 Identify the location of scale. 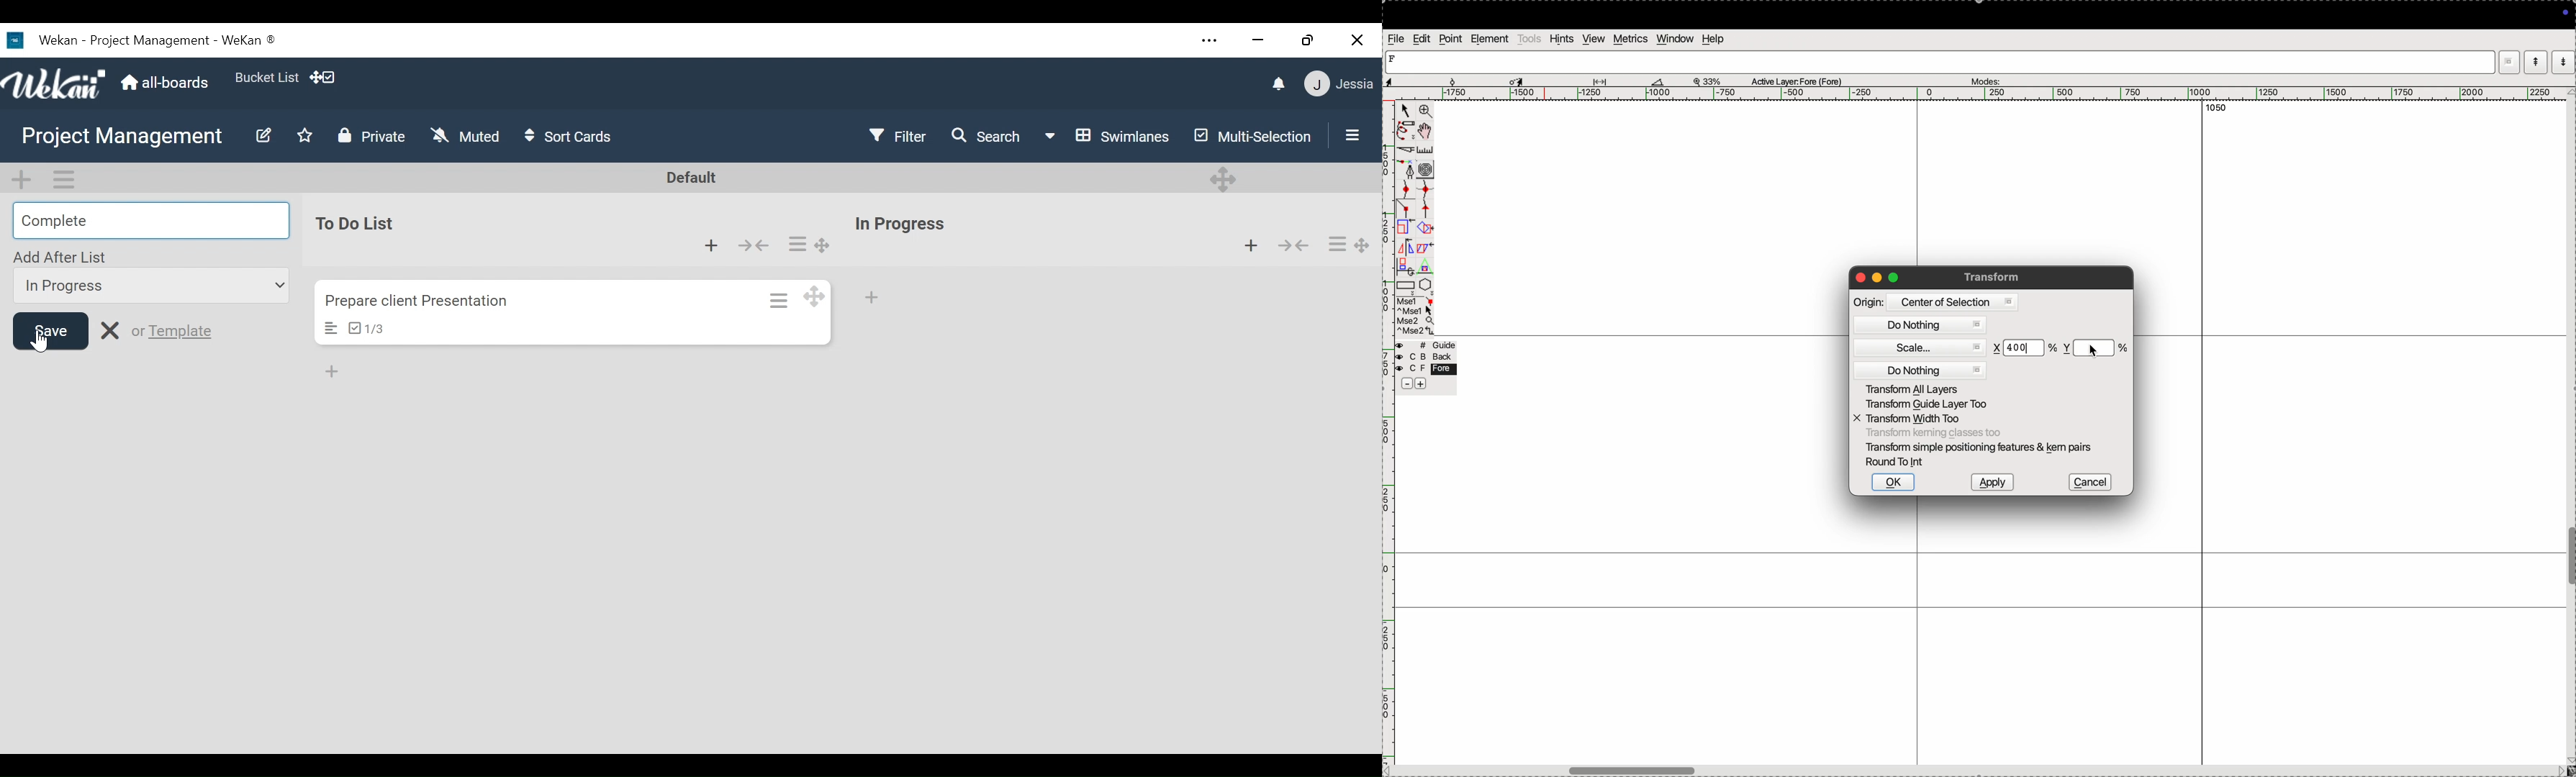
(1924, 349).